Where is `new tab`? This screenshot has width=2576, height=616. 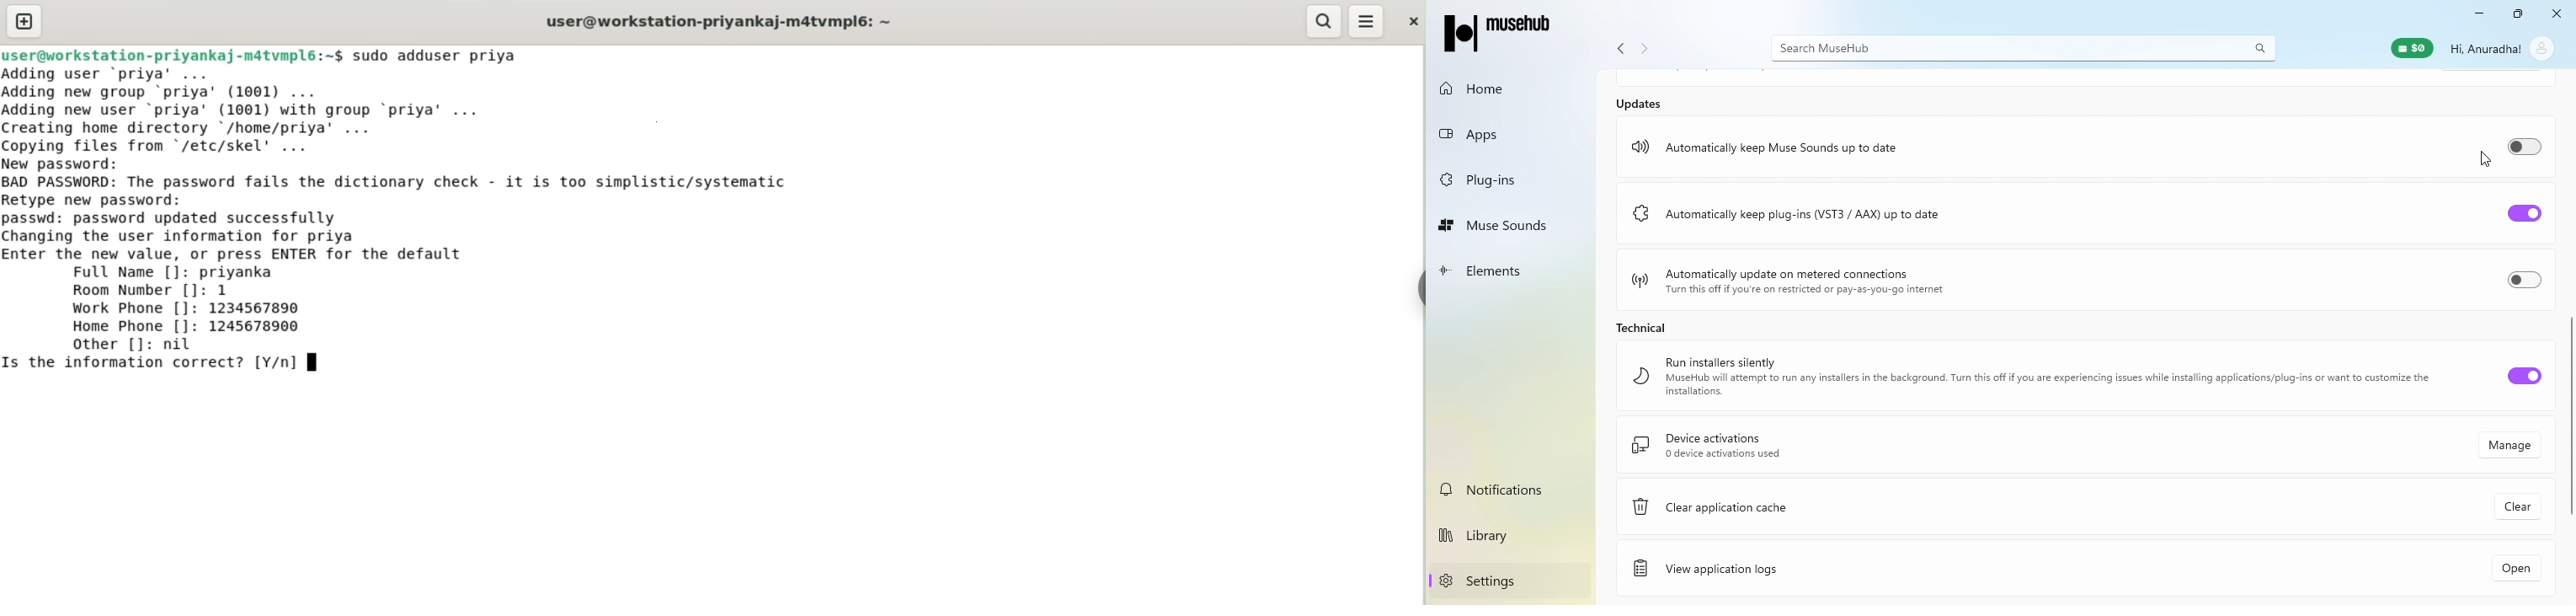
new tab is located at coordinates (25, 21).